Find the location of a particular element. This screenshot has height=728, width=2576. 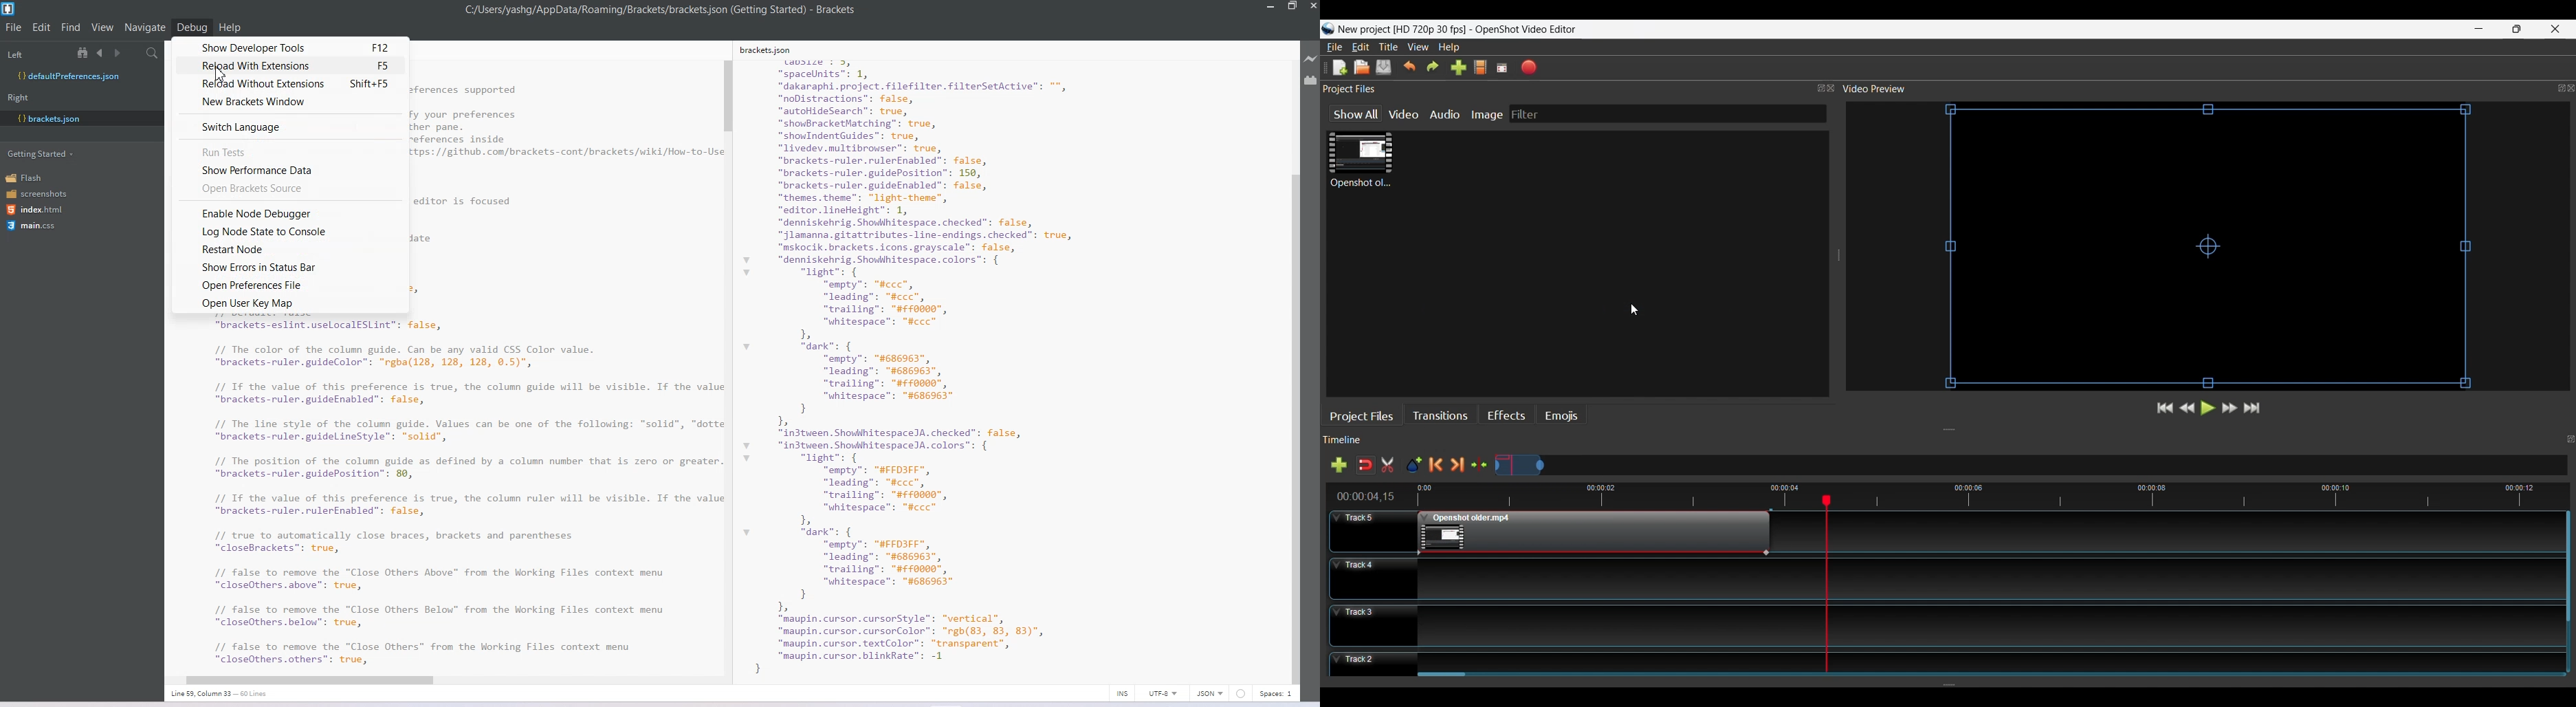

Track Panel is located at coordinates (1985, 660).